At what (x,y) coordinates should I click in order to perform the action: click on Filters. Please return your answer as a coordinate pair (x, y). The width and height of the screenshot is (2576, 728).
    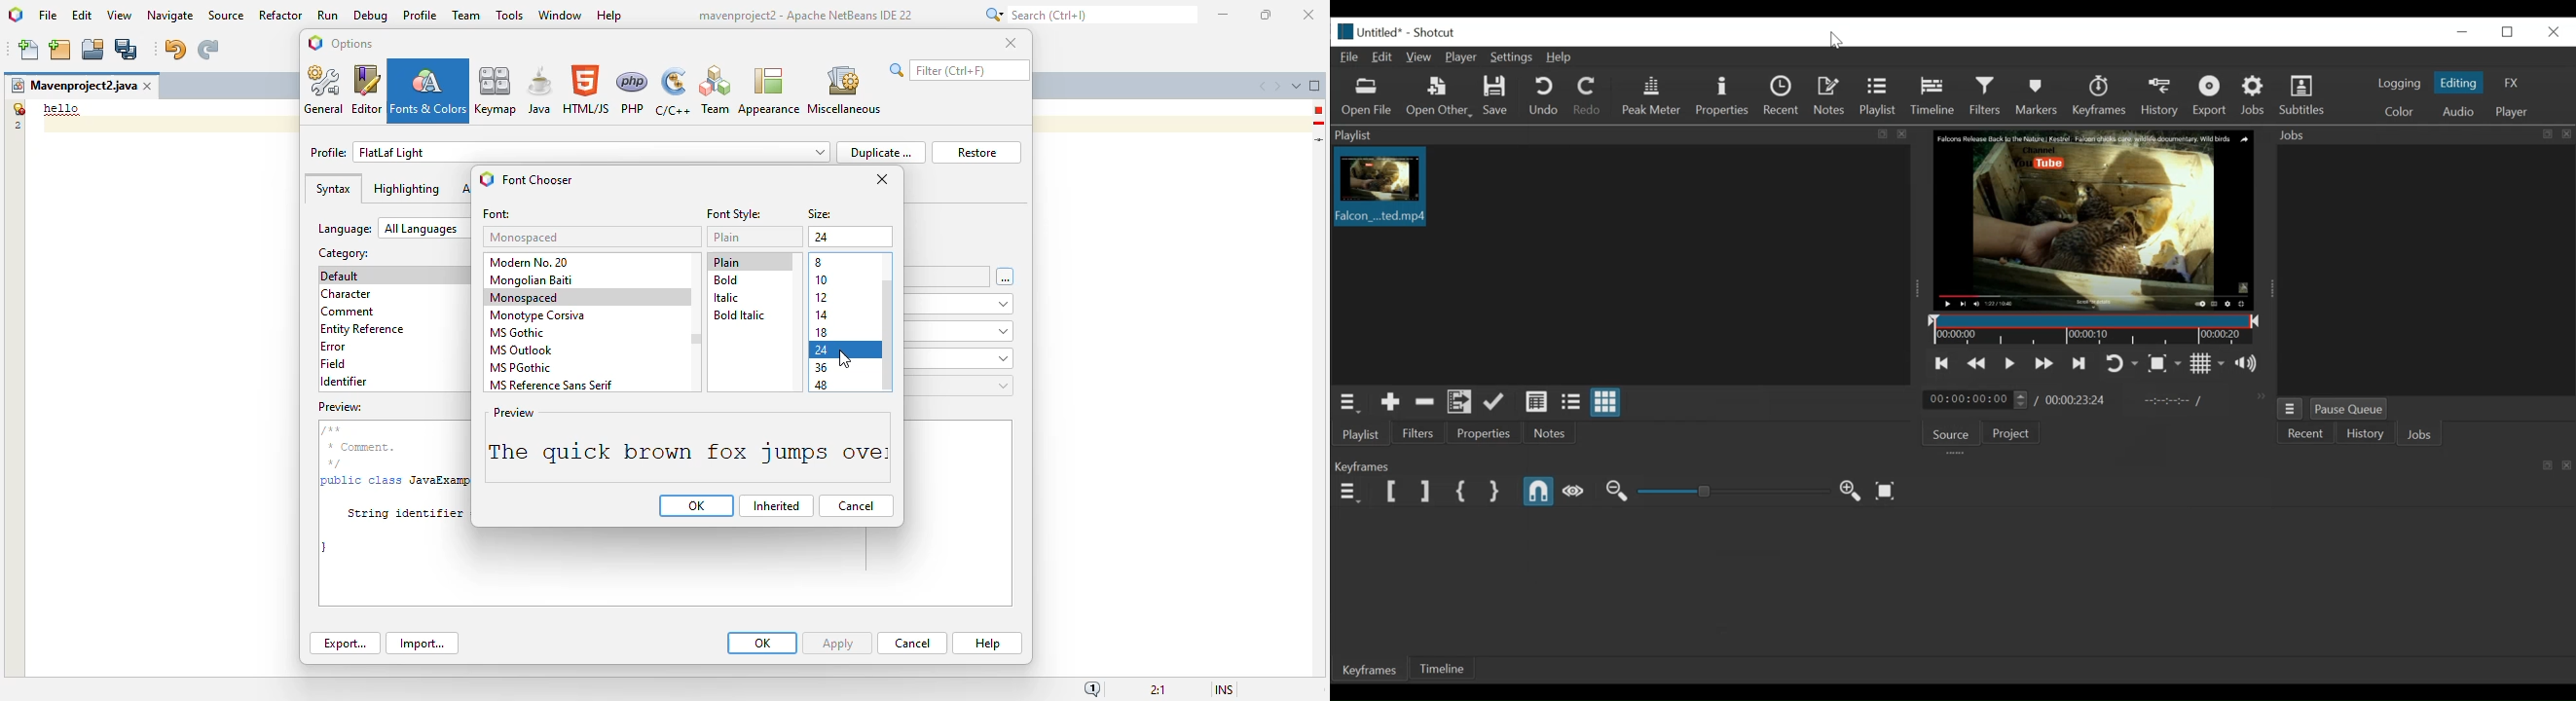
    Looking at the image, I should click on (1987, 97).